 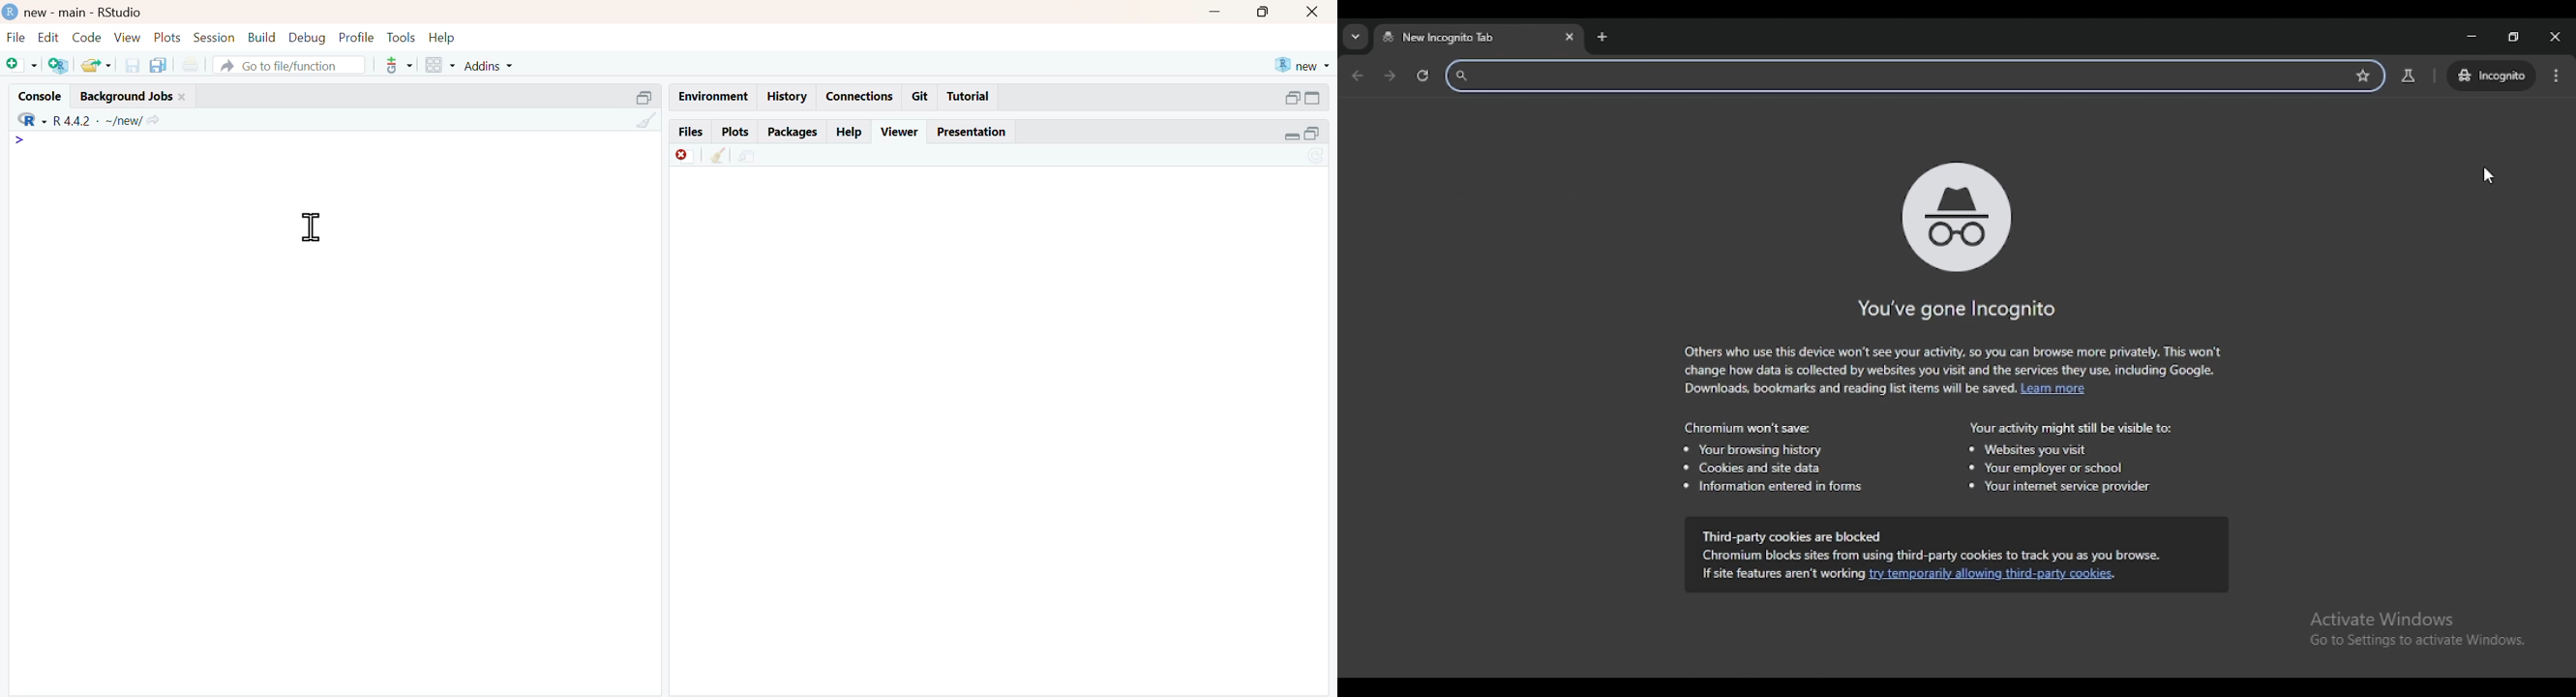 What do you see at coordinates (401, 38) in the screenshot?
I see `tools` at bounding box center [401, 38].